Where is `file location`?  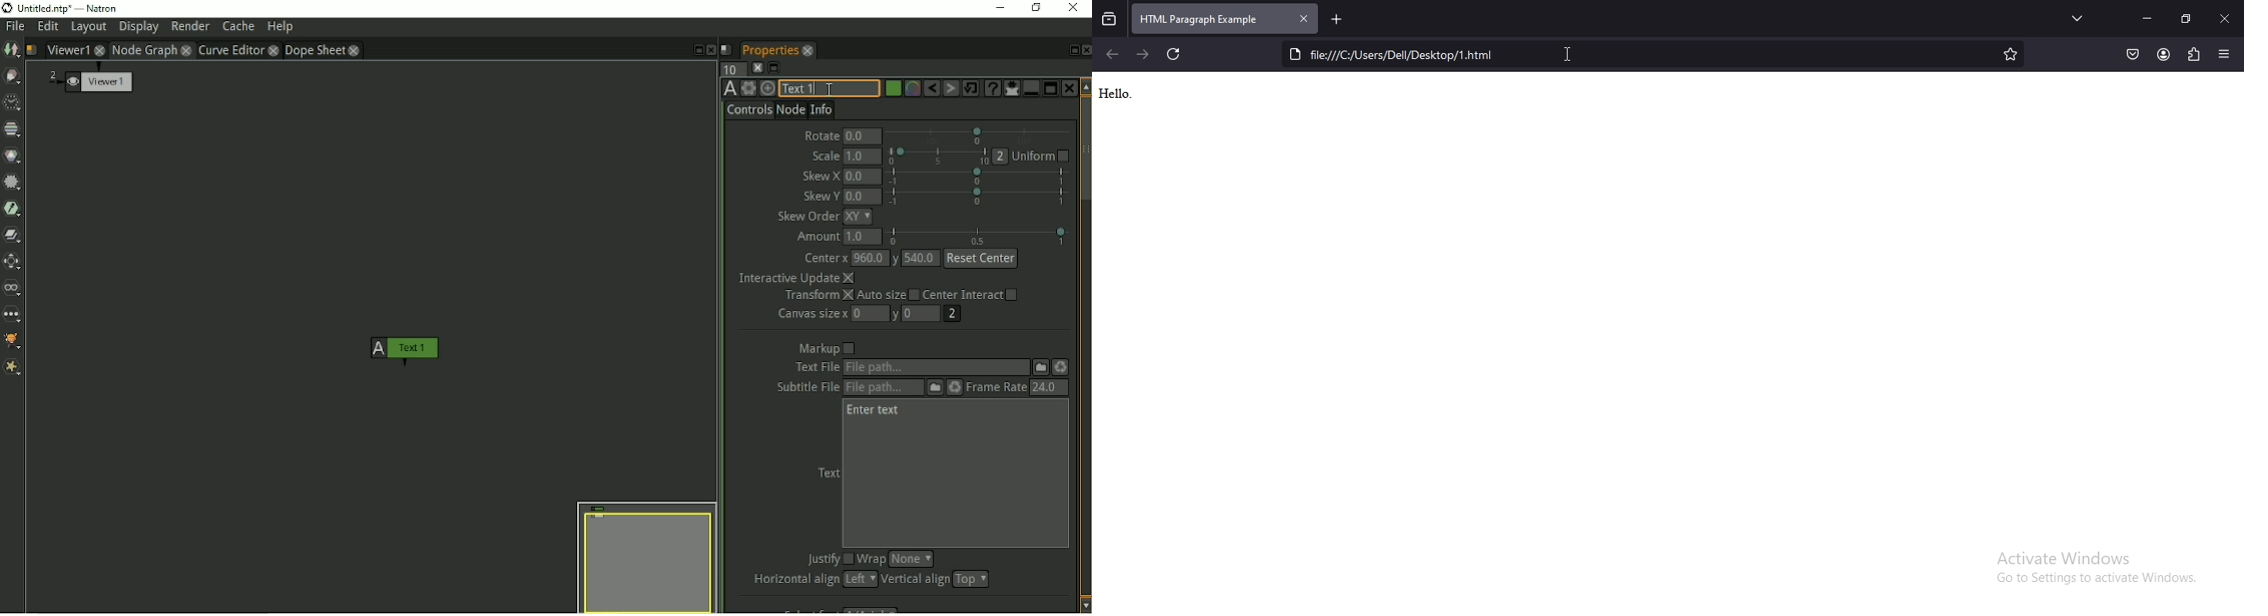
file location is located at coordinates (1608, 54).